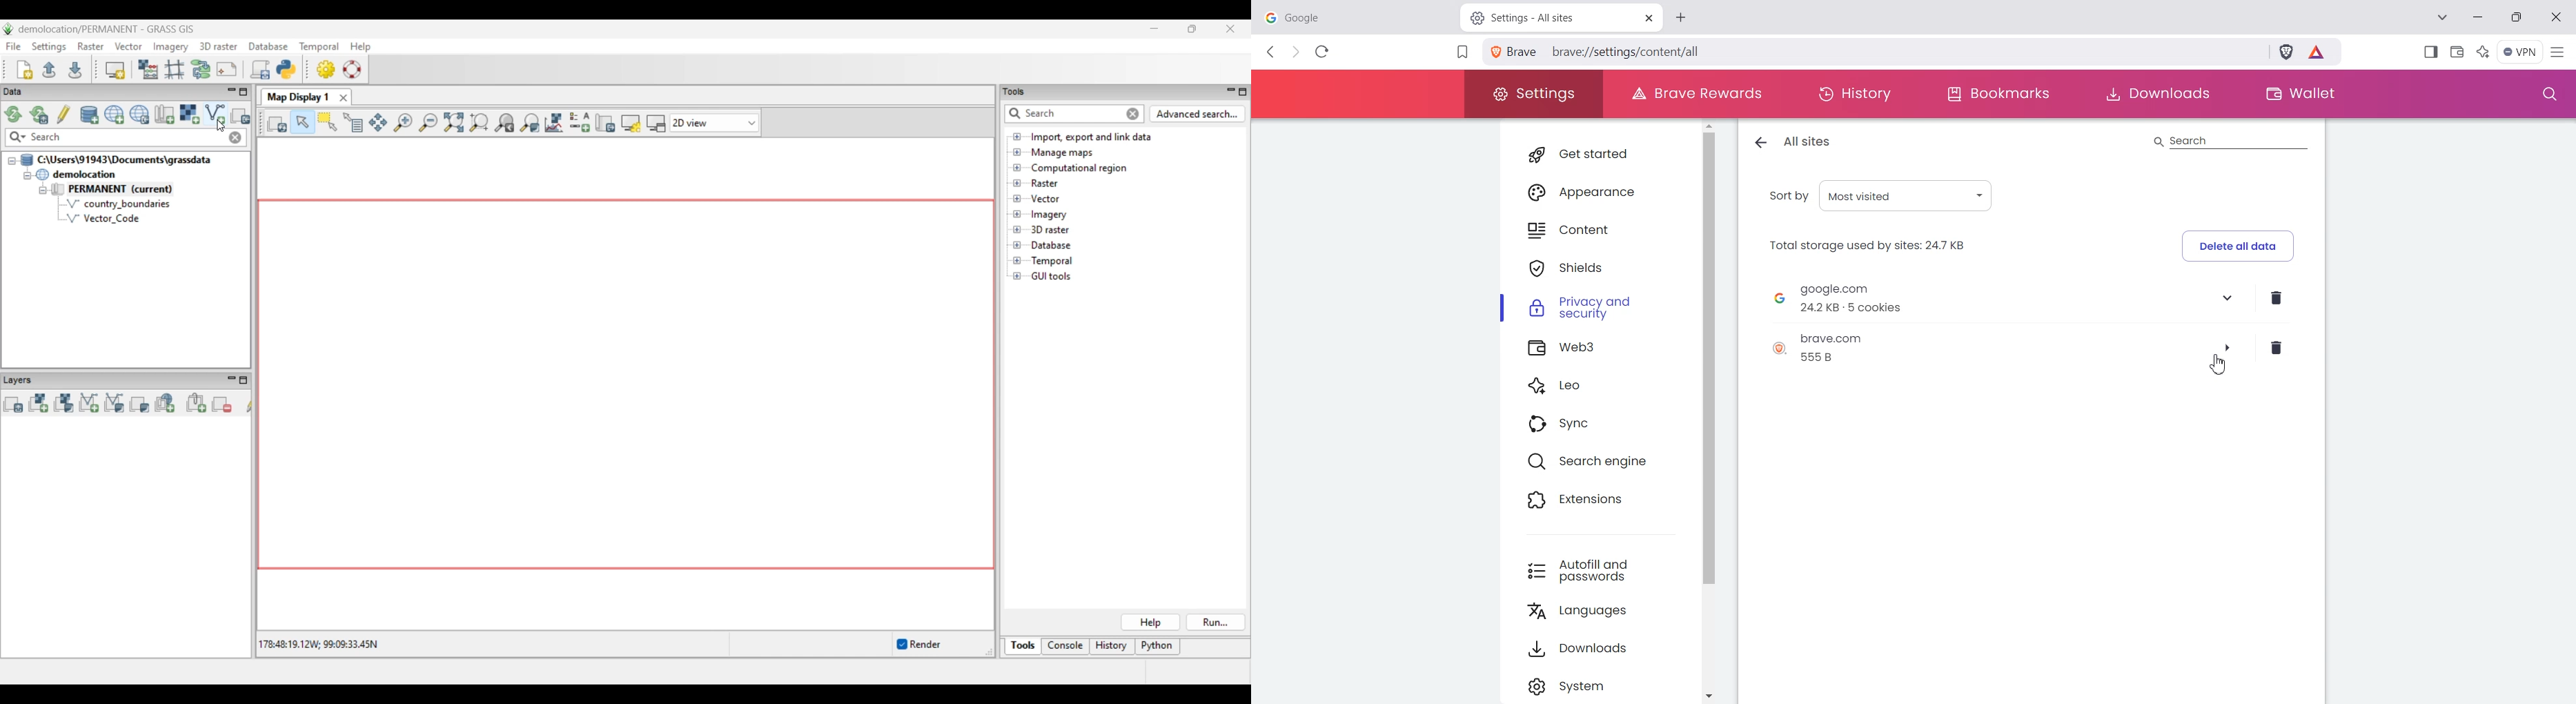 The image size is (2576, 728). I want to click on Wallet, so click(2298, 94).